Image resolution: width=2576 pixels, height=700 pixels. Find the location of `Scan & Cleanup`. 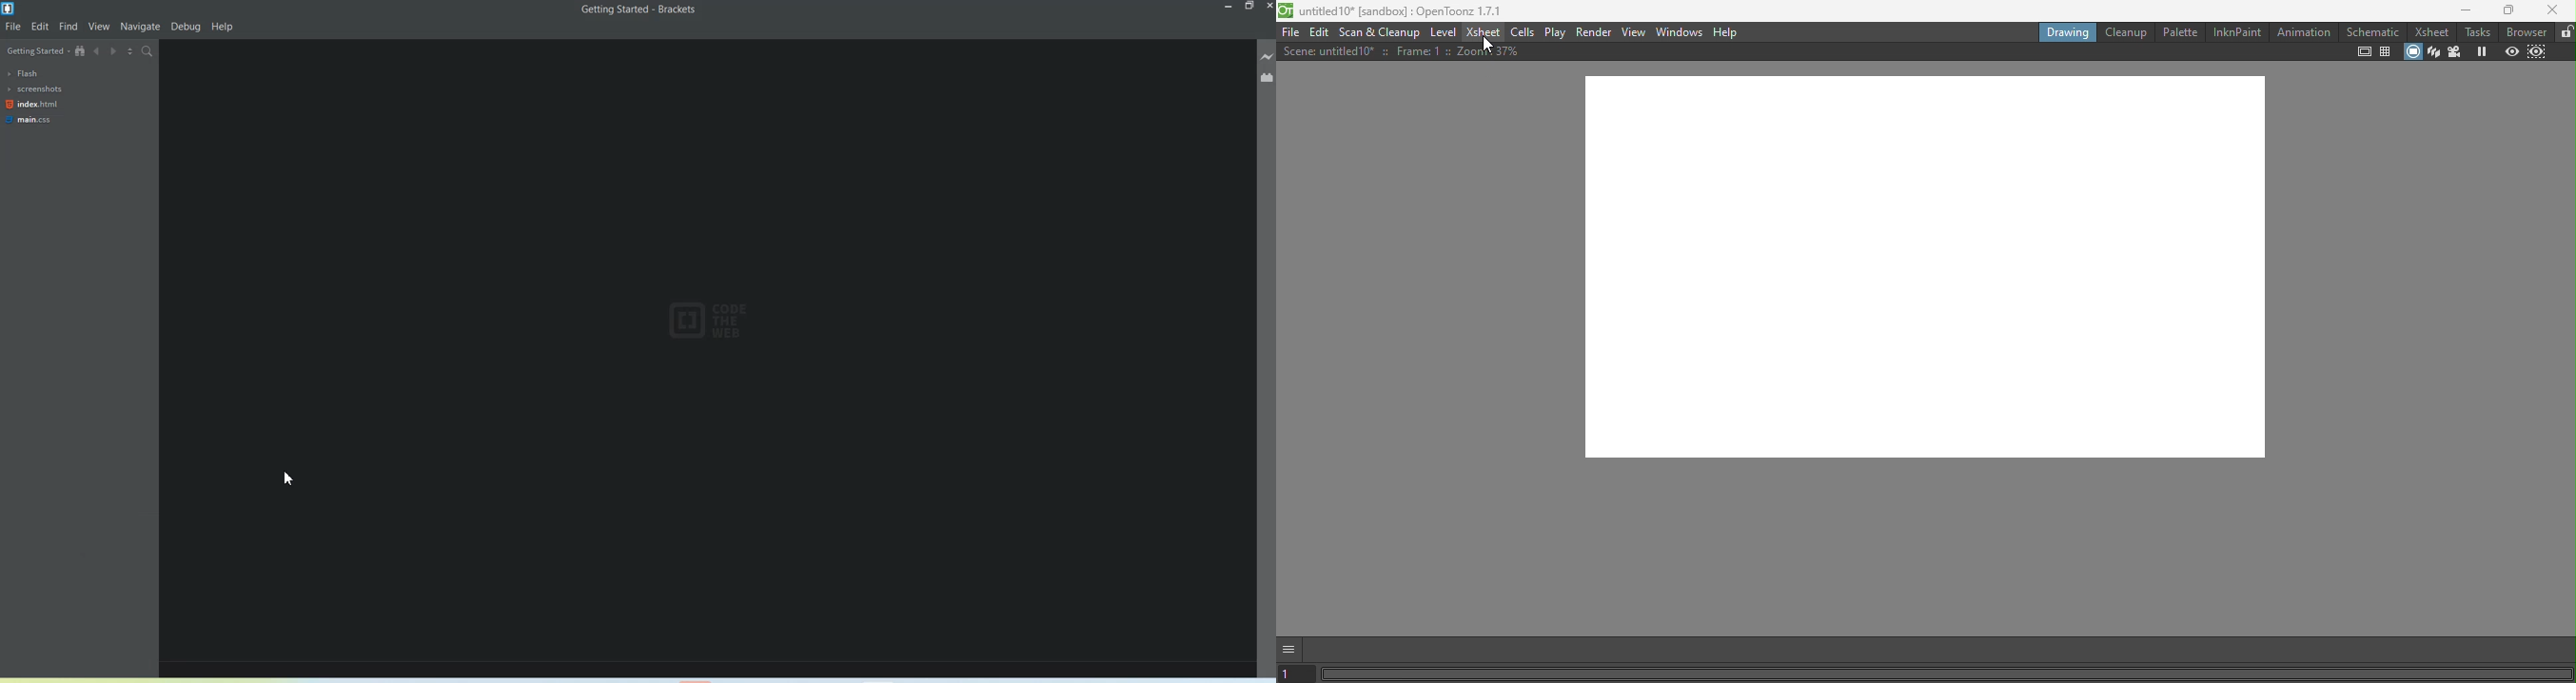

Scan & Cleanup is located at coordinates (1384, 32).